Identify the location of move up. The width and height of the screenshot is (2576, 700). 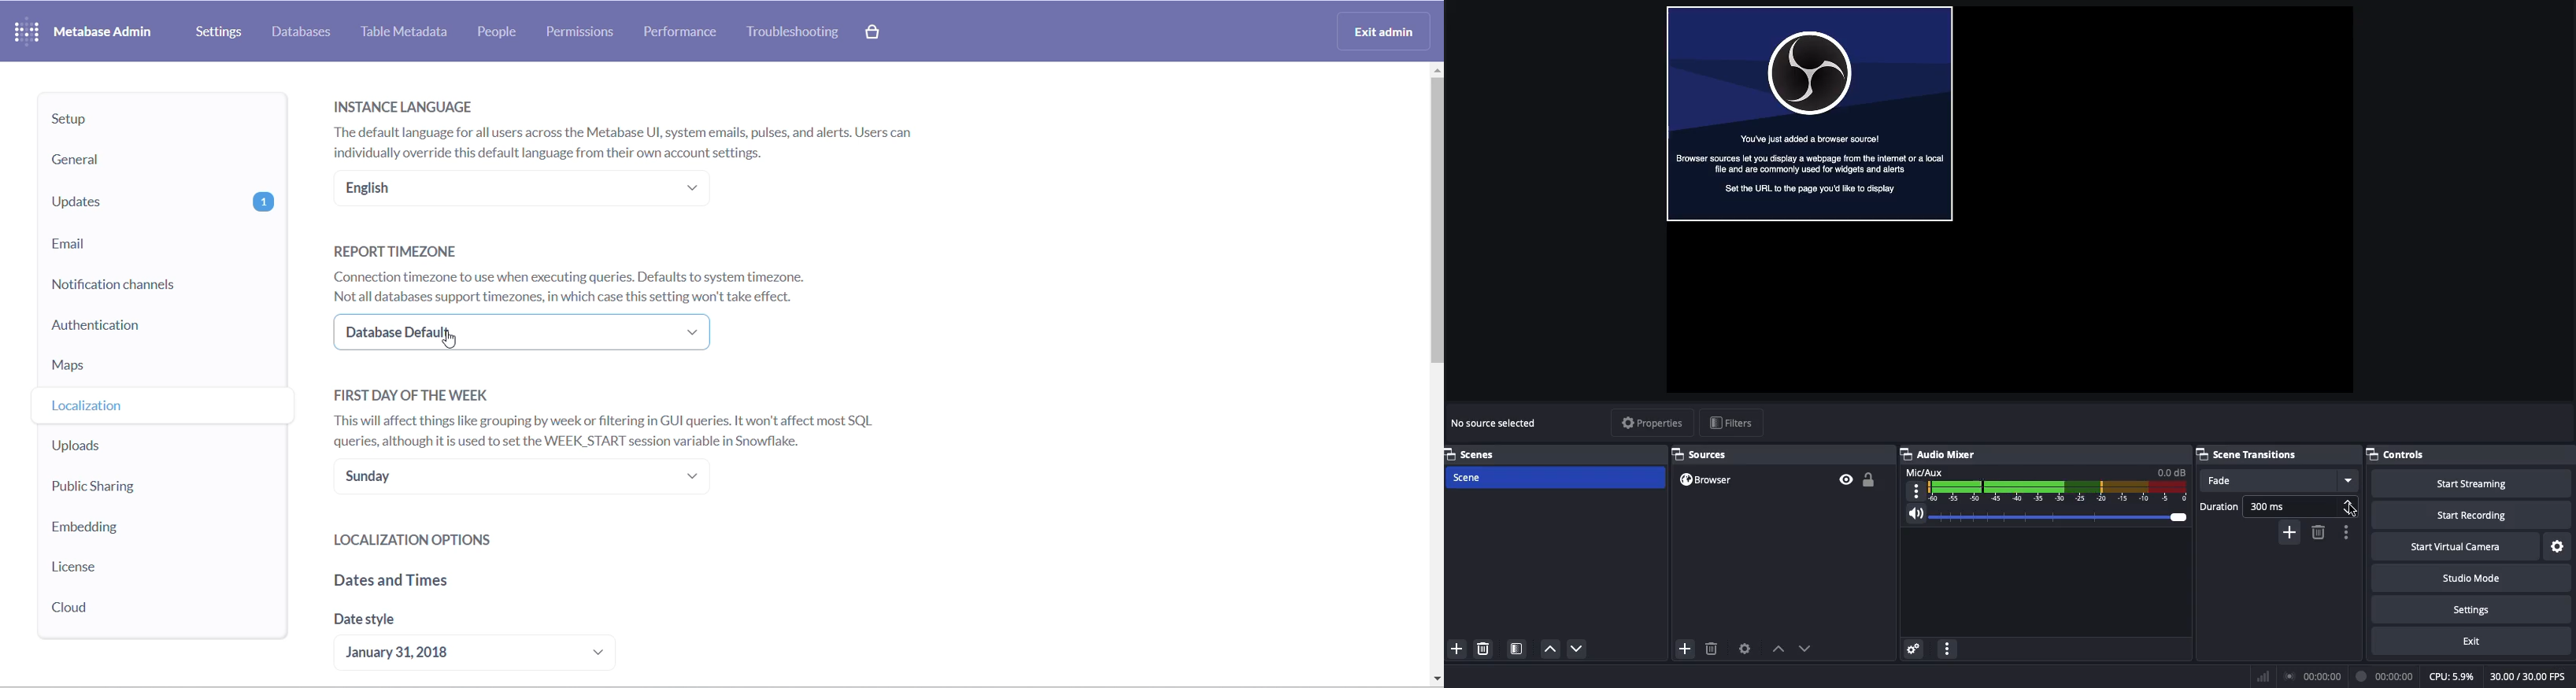
(1781, 650).